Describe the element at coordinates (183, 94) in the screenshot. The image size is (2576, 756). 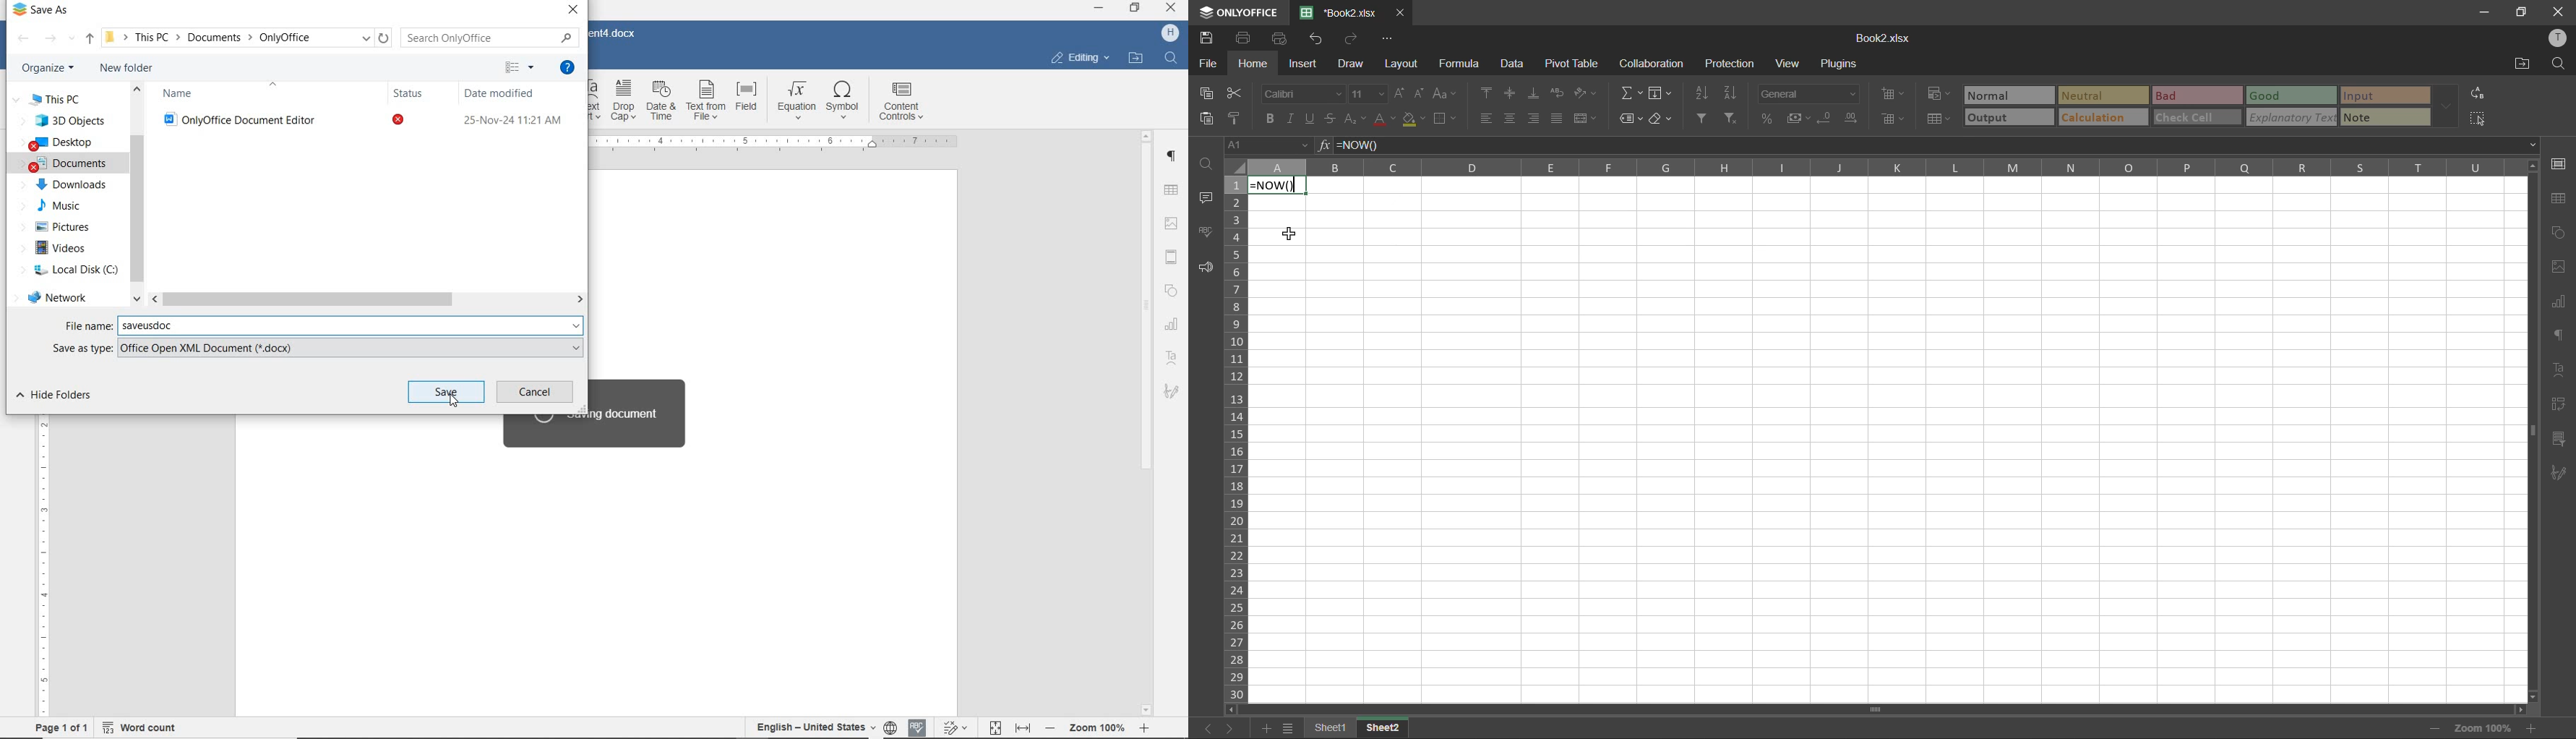
I see `Name` at that location.